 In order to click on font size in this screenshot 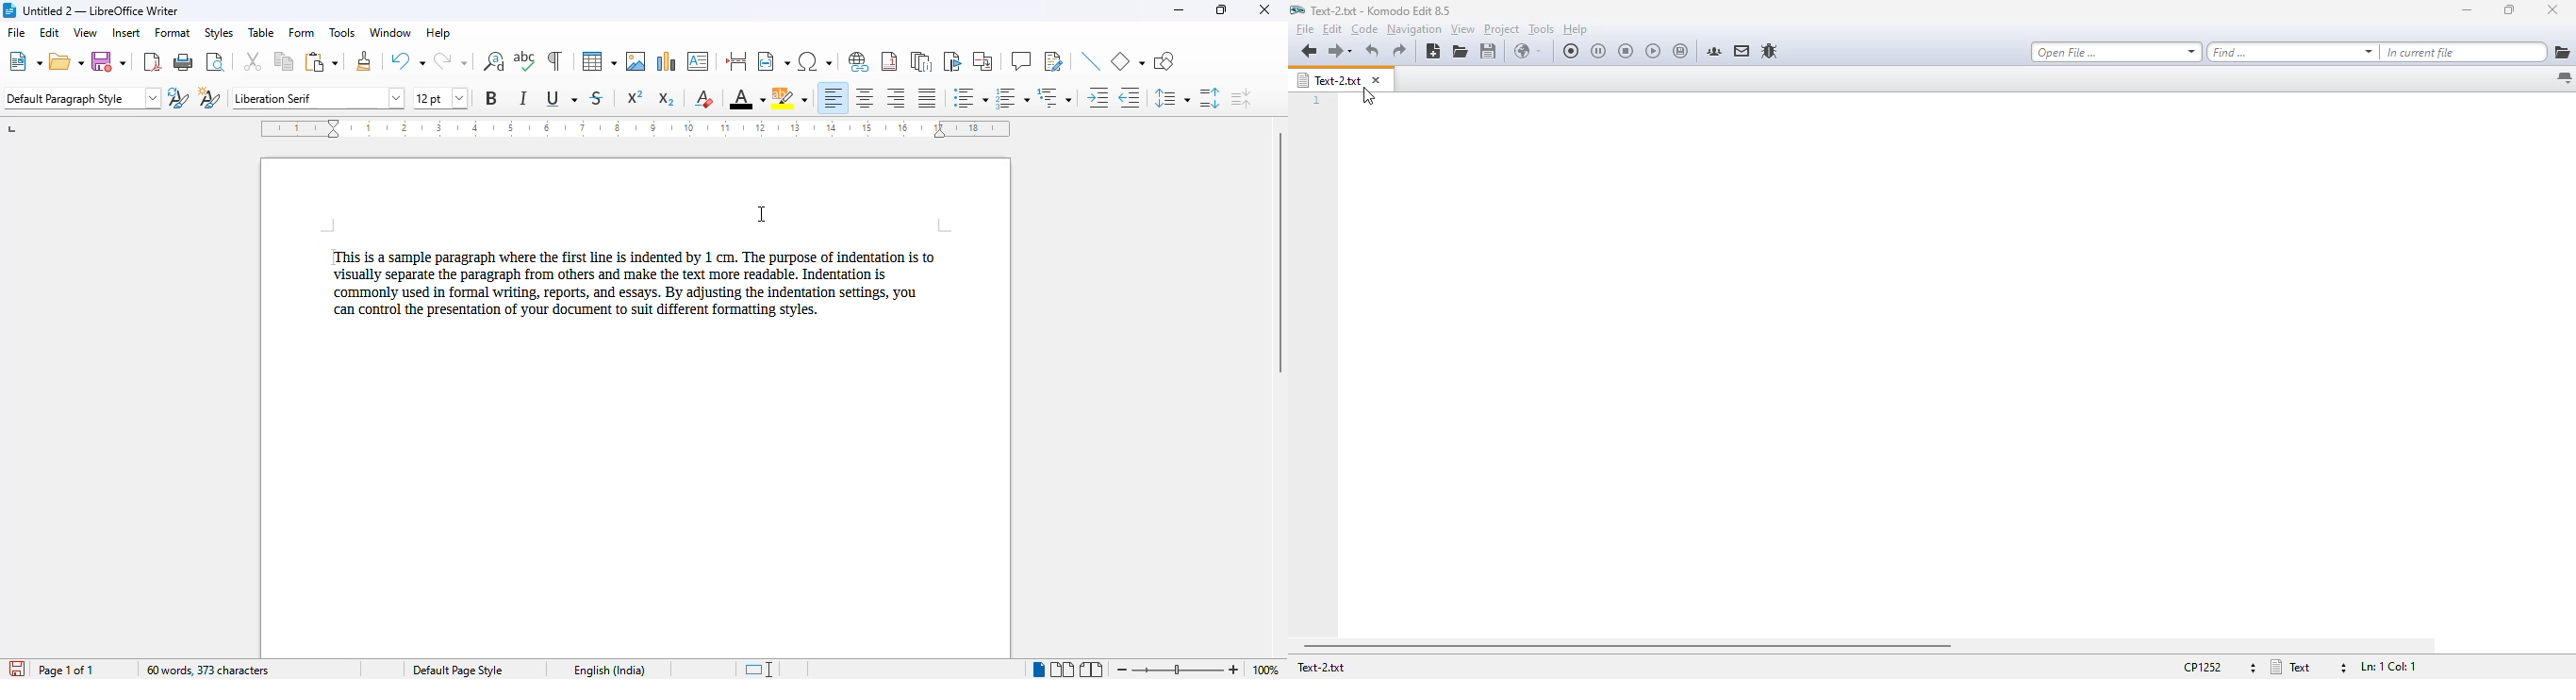, I will do `click(439, 98)`.